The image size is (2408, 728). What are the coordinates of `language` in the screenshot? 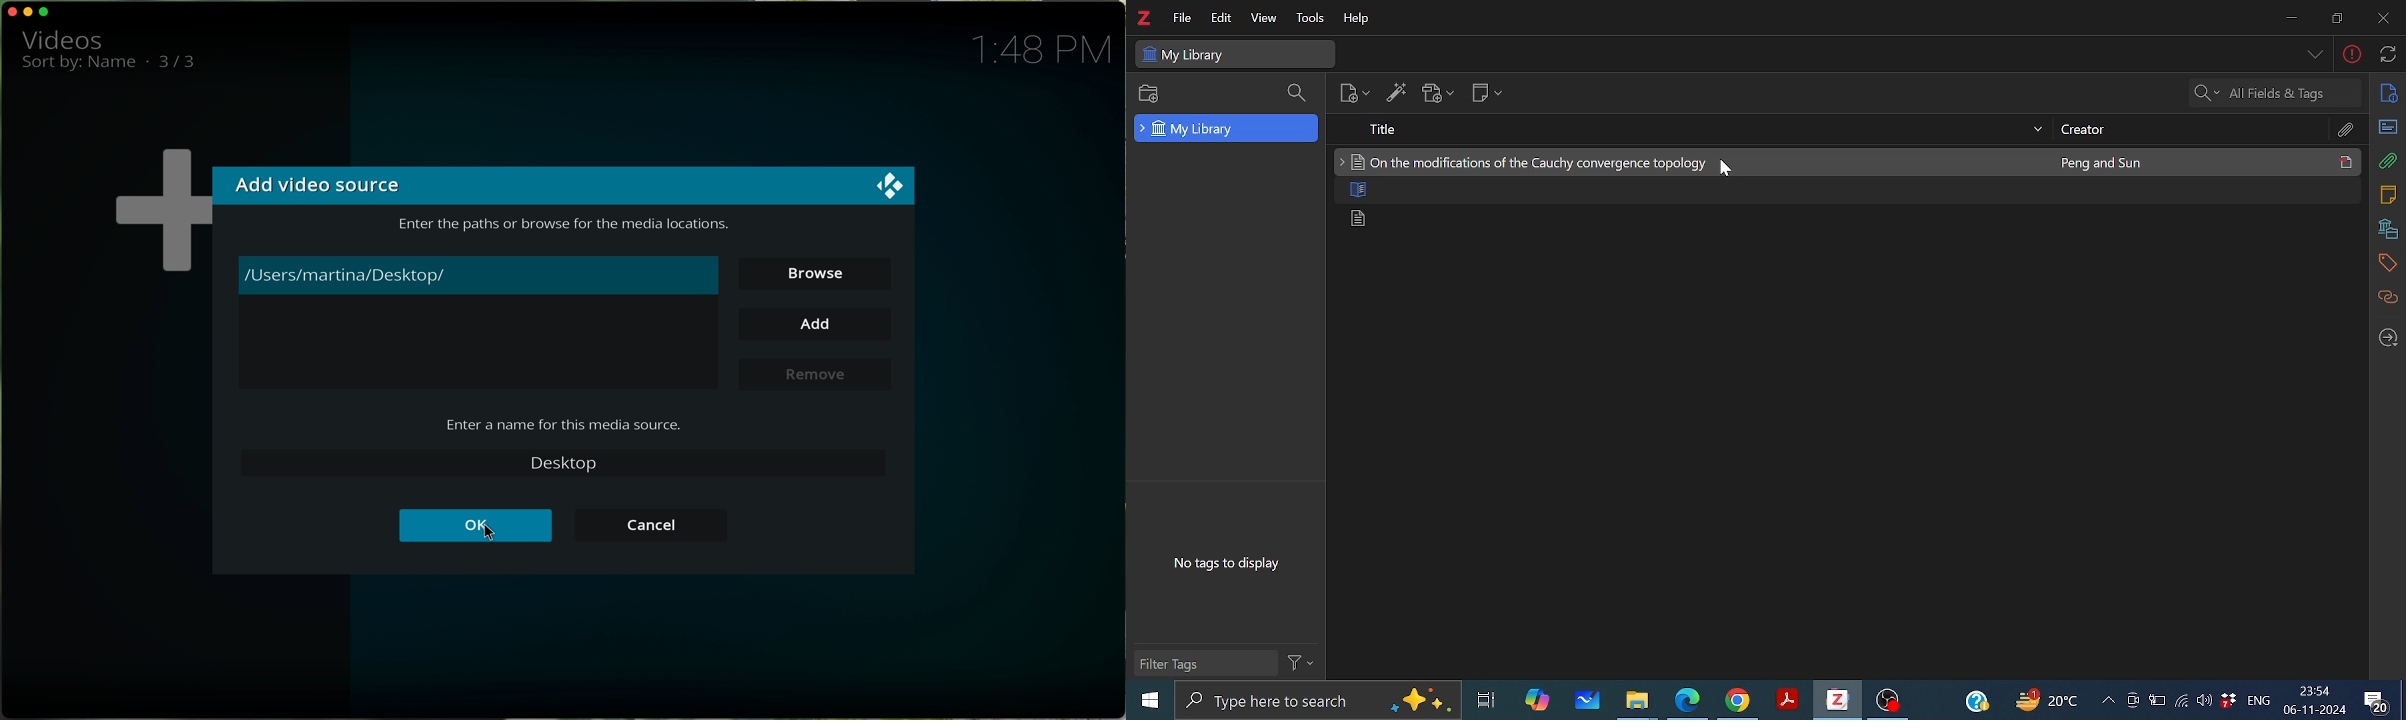 It's located at (2256, 699).